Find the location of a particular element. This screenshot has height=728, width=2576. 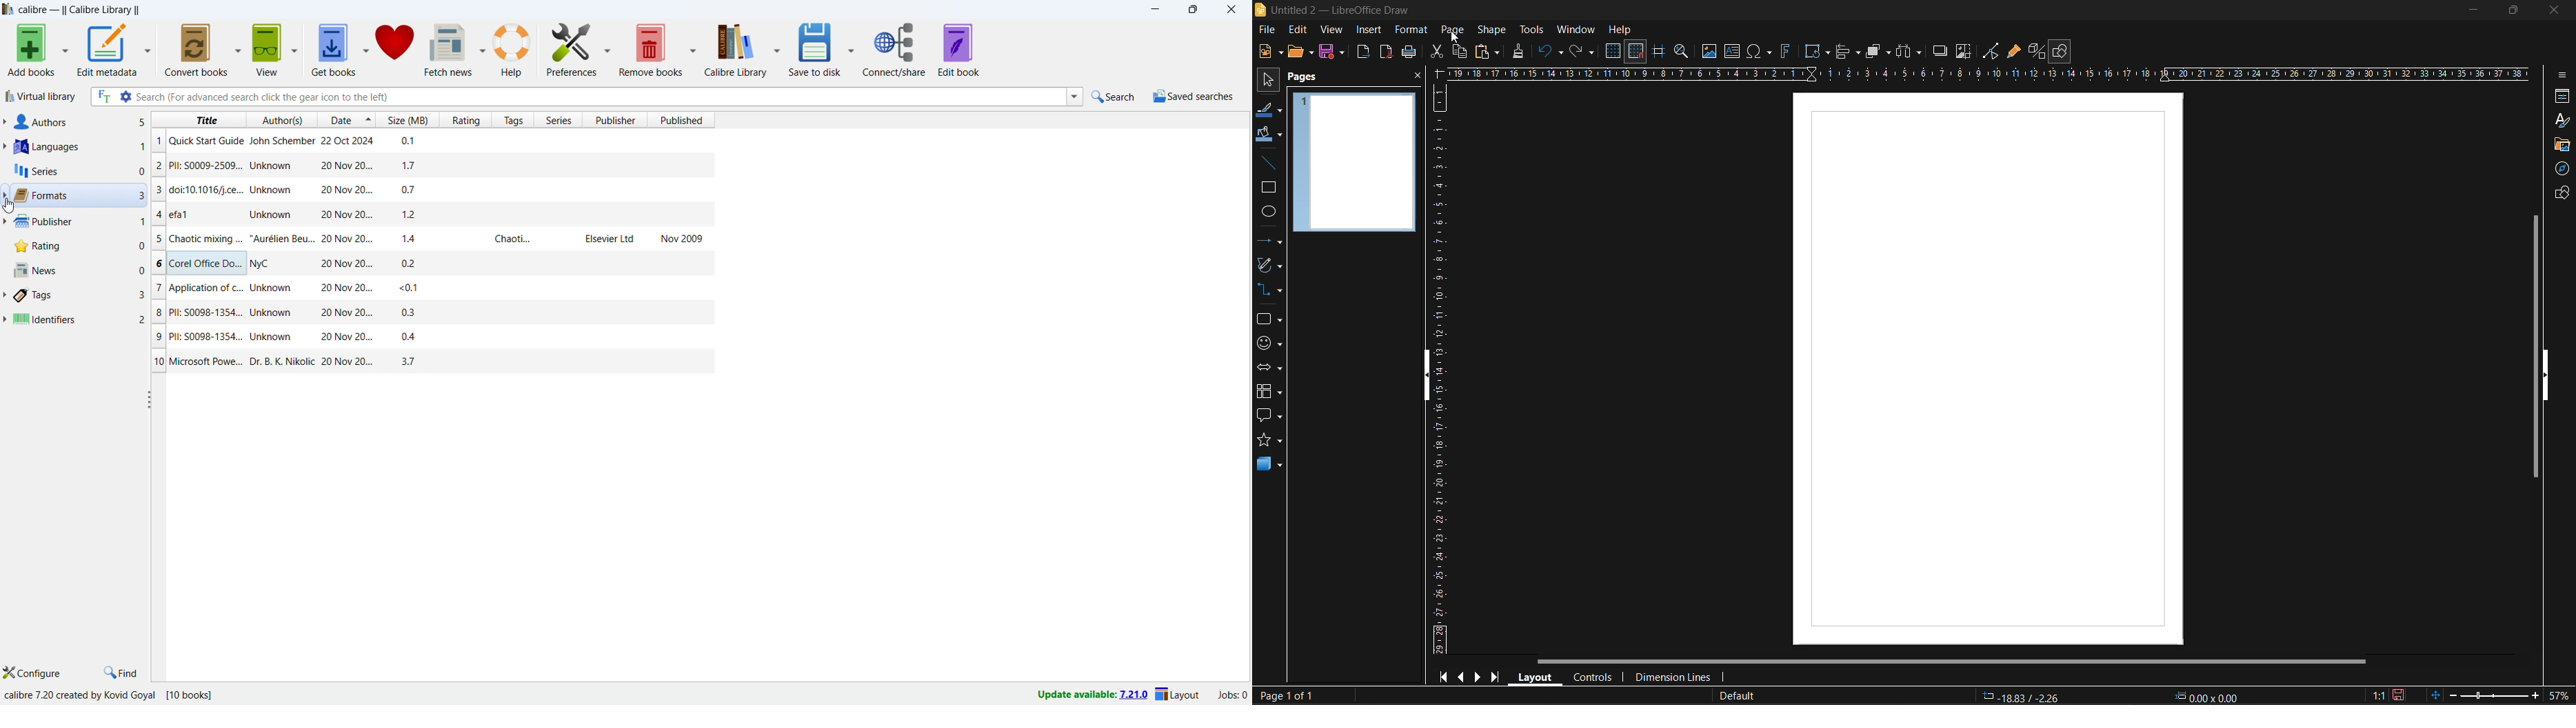

line color is located at coordinates (1269, 112).